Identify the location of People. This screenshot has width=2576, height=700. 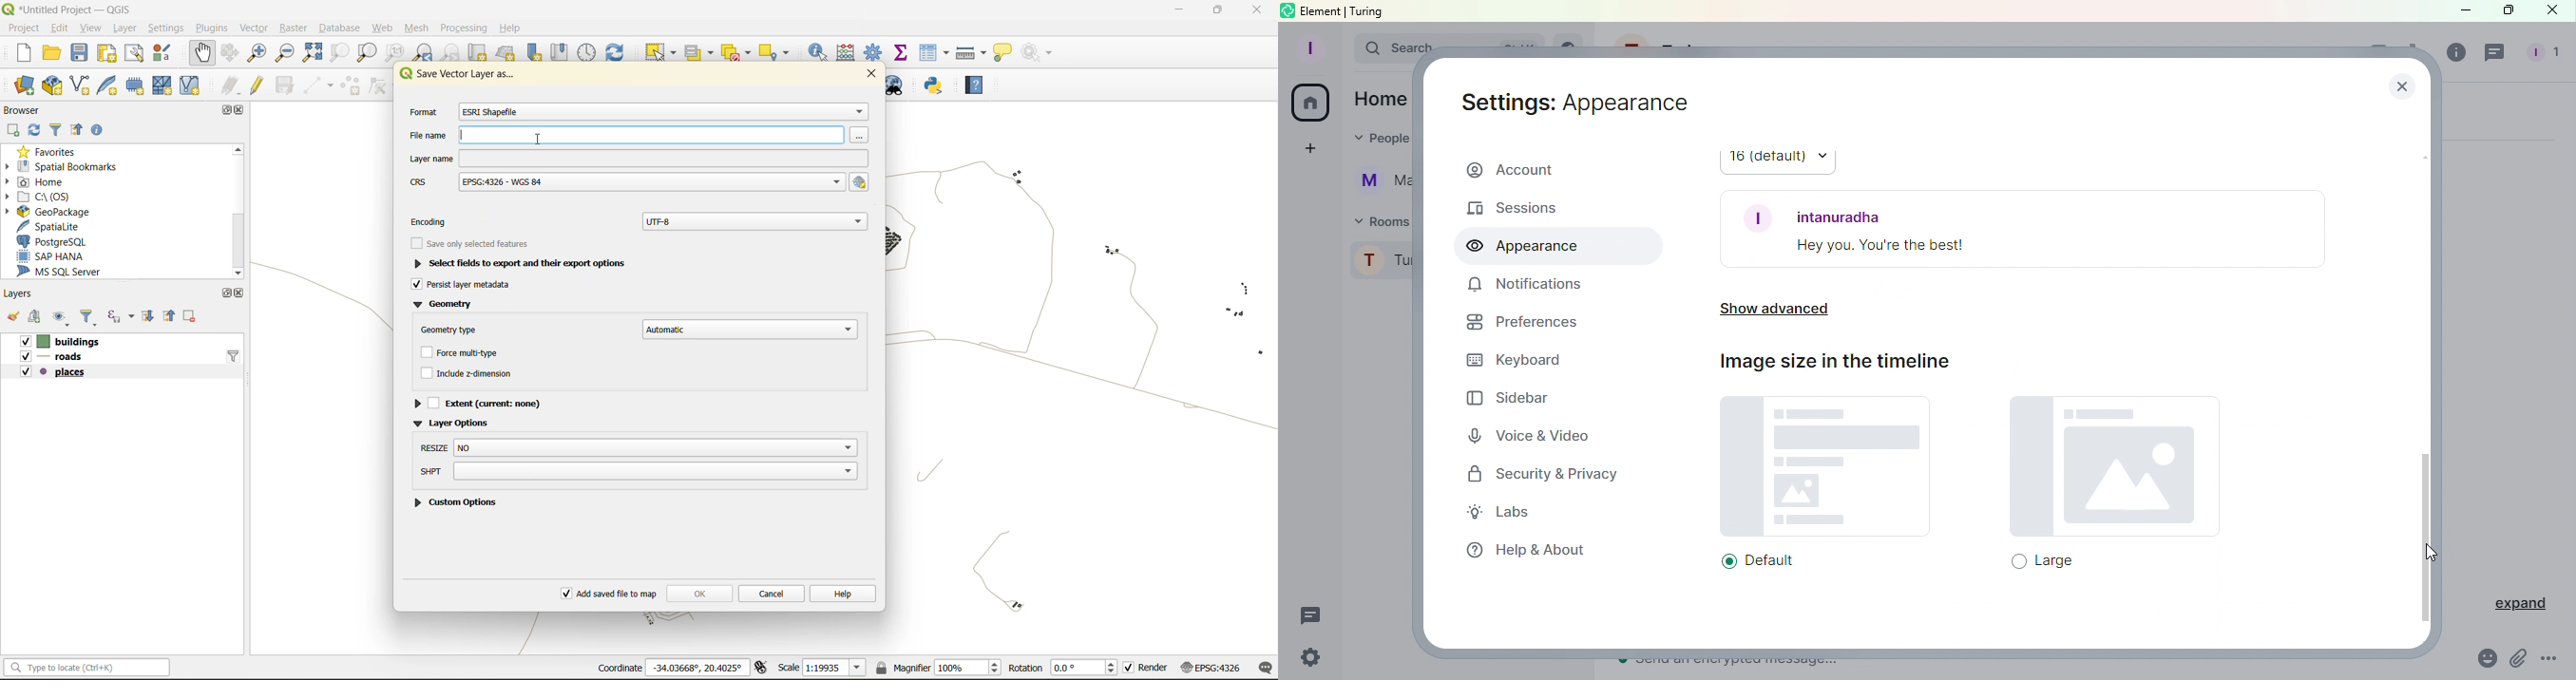
(1382, 141).